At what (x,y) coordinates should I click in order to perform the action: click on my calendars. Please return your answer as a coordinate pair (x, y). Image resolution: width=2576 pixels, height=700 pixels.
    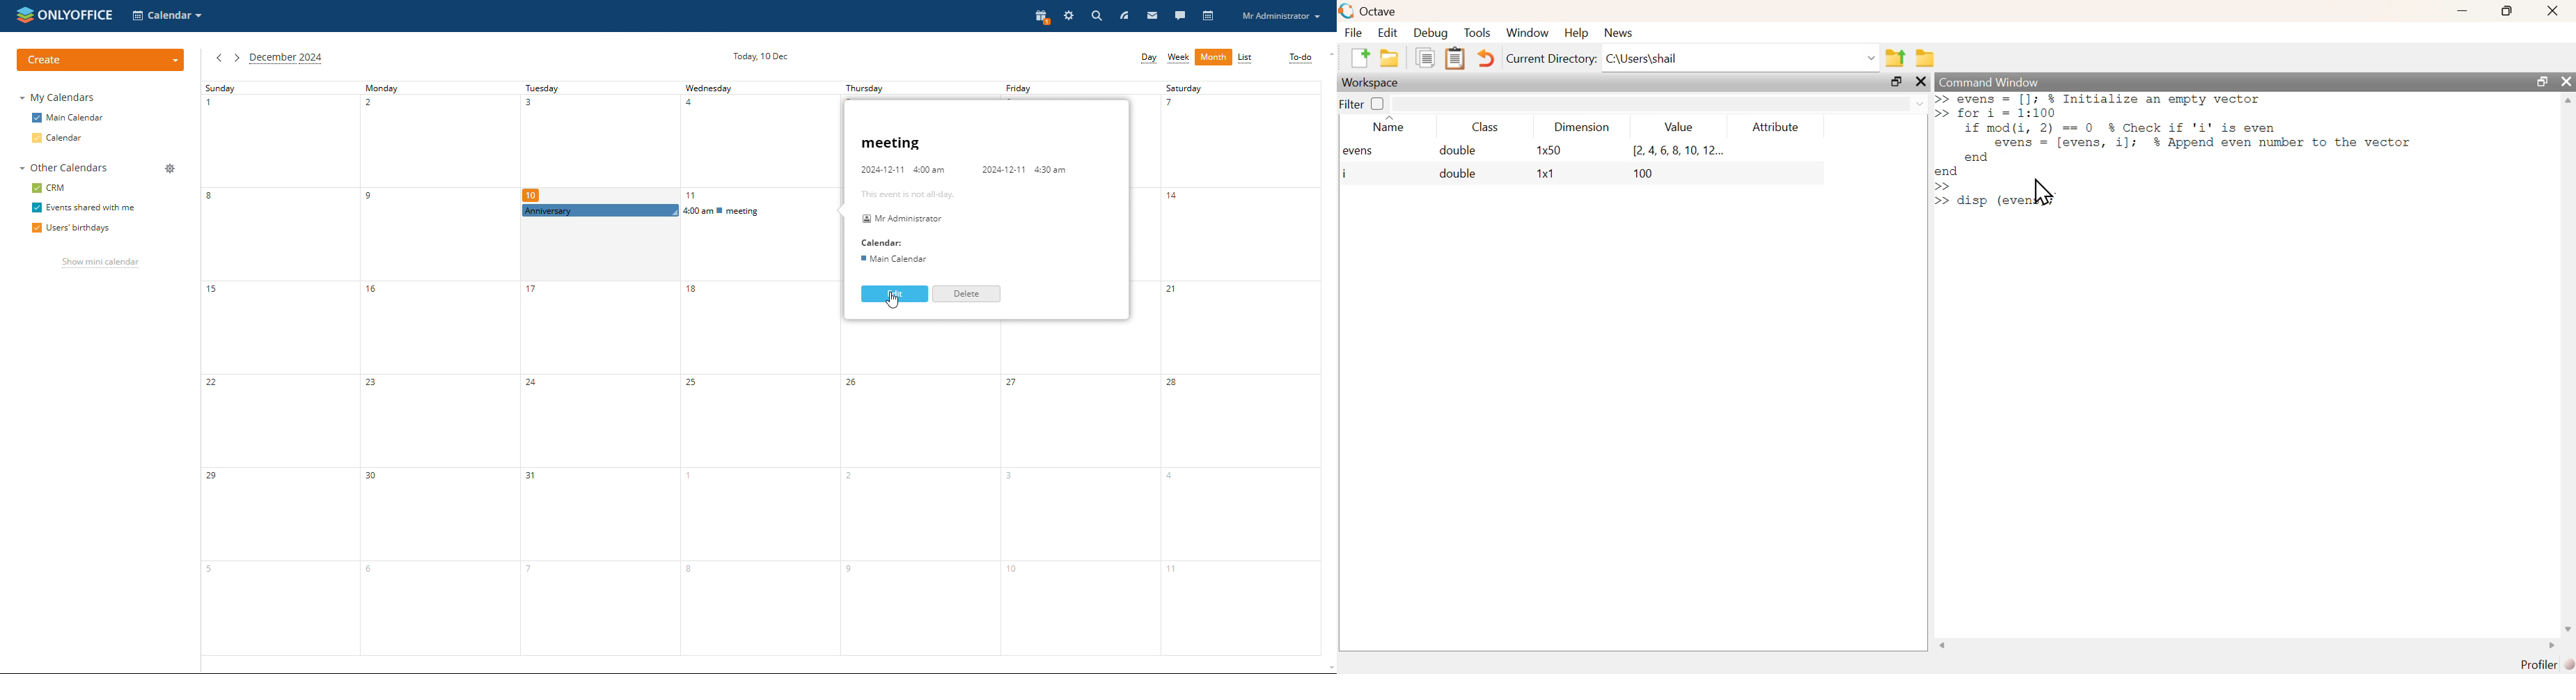
    Looking at the image, I should click on (58, 98).